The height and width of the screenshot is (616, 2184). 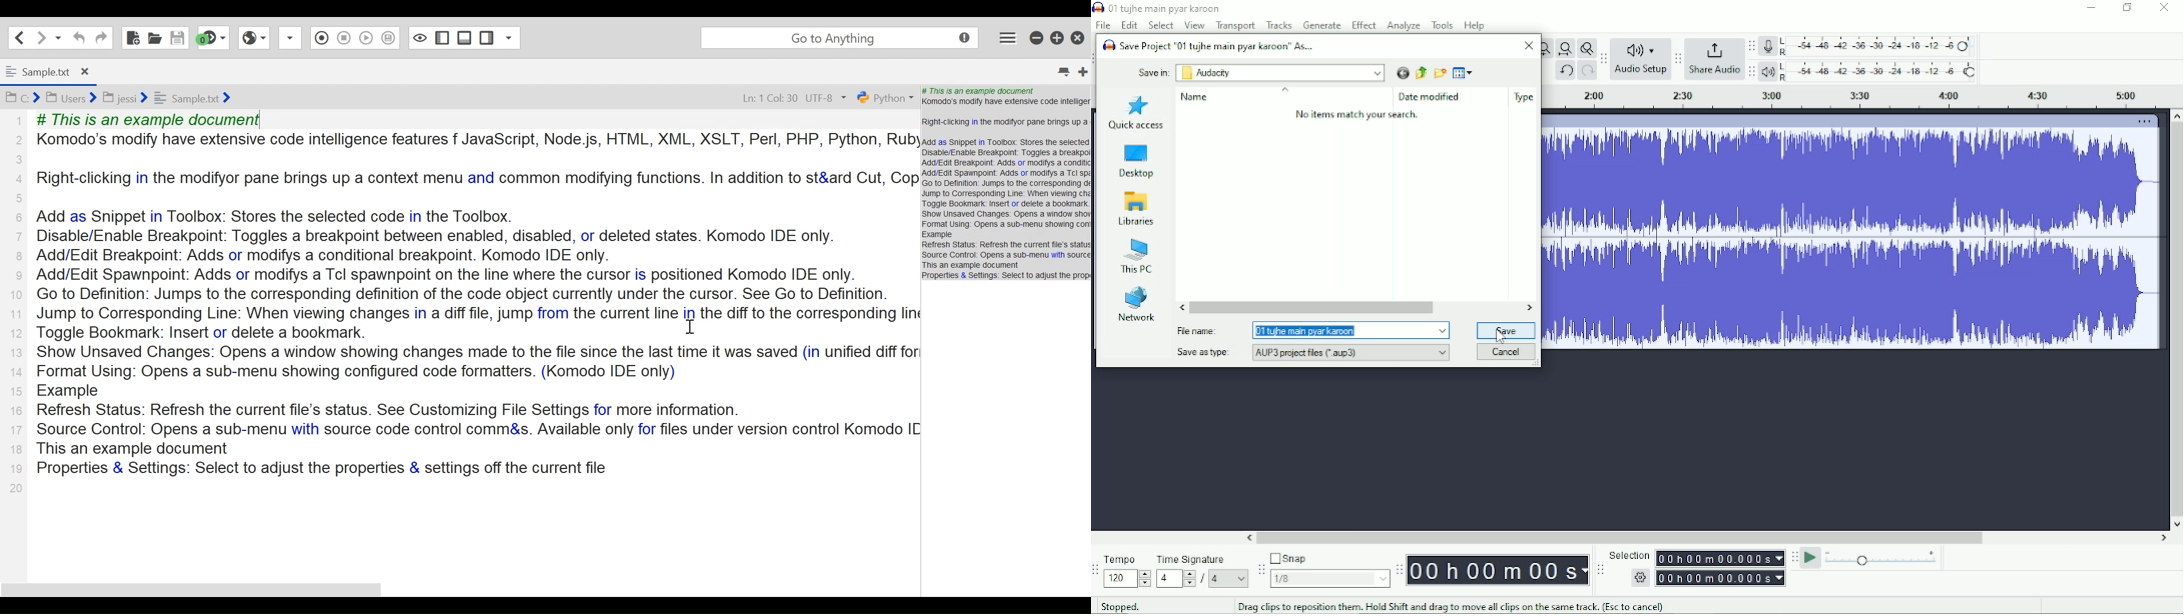 I want to click on No items match your search, so click(x=1359, y=114).